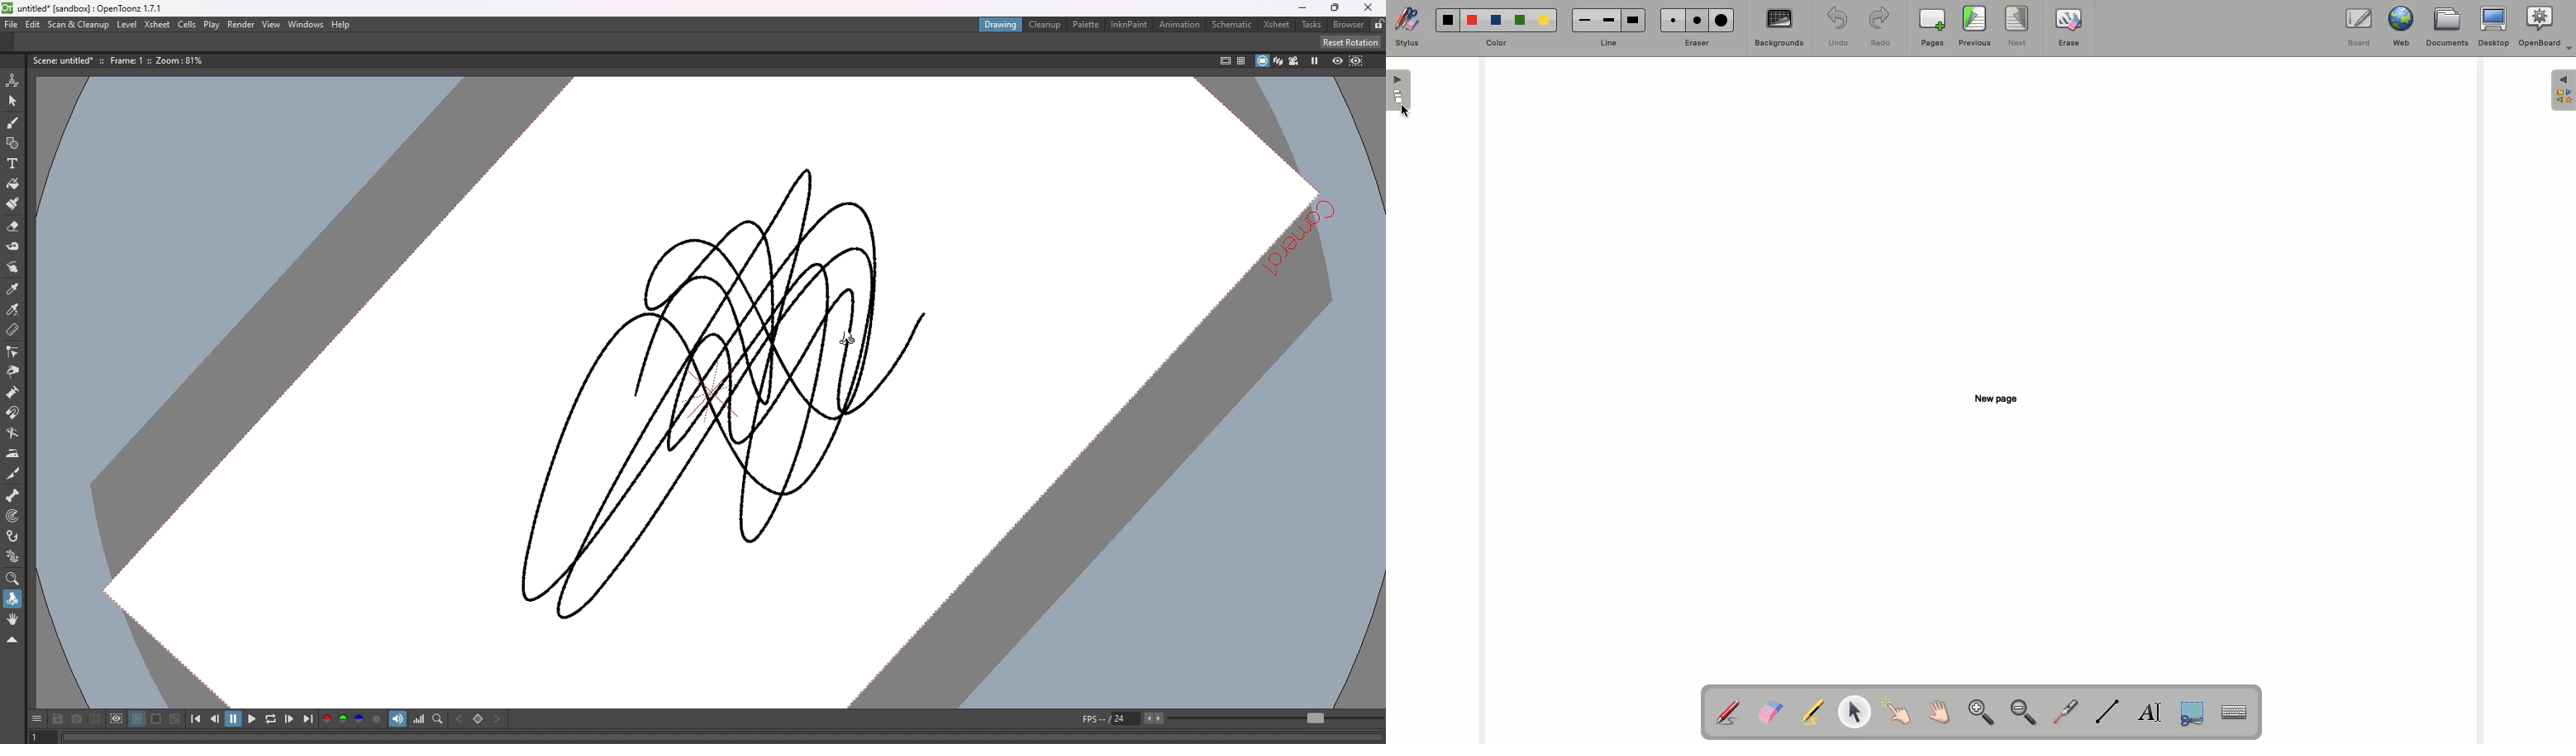  What do you see at coordinates (1226, 59) in the screenshot?
I see `safe area` at bounding box center [1226, 59].